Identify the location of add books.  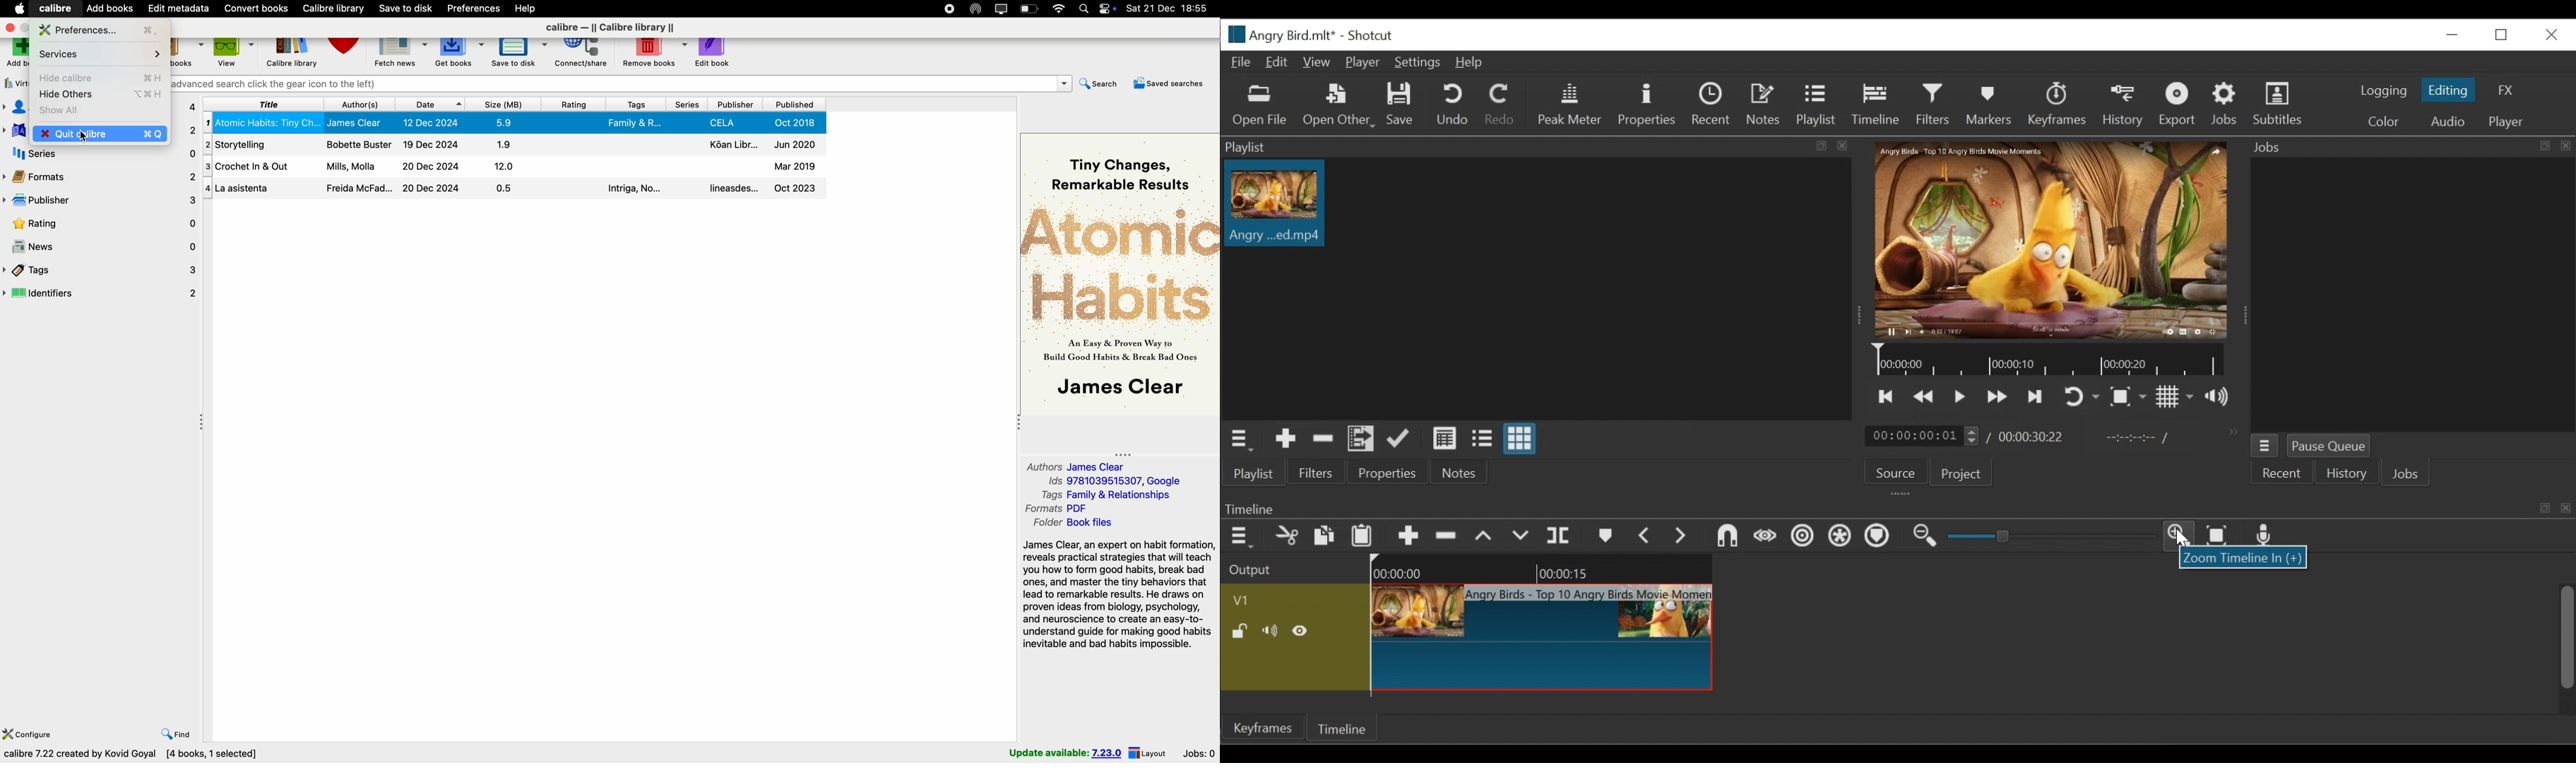
(110, 8).